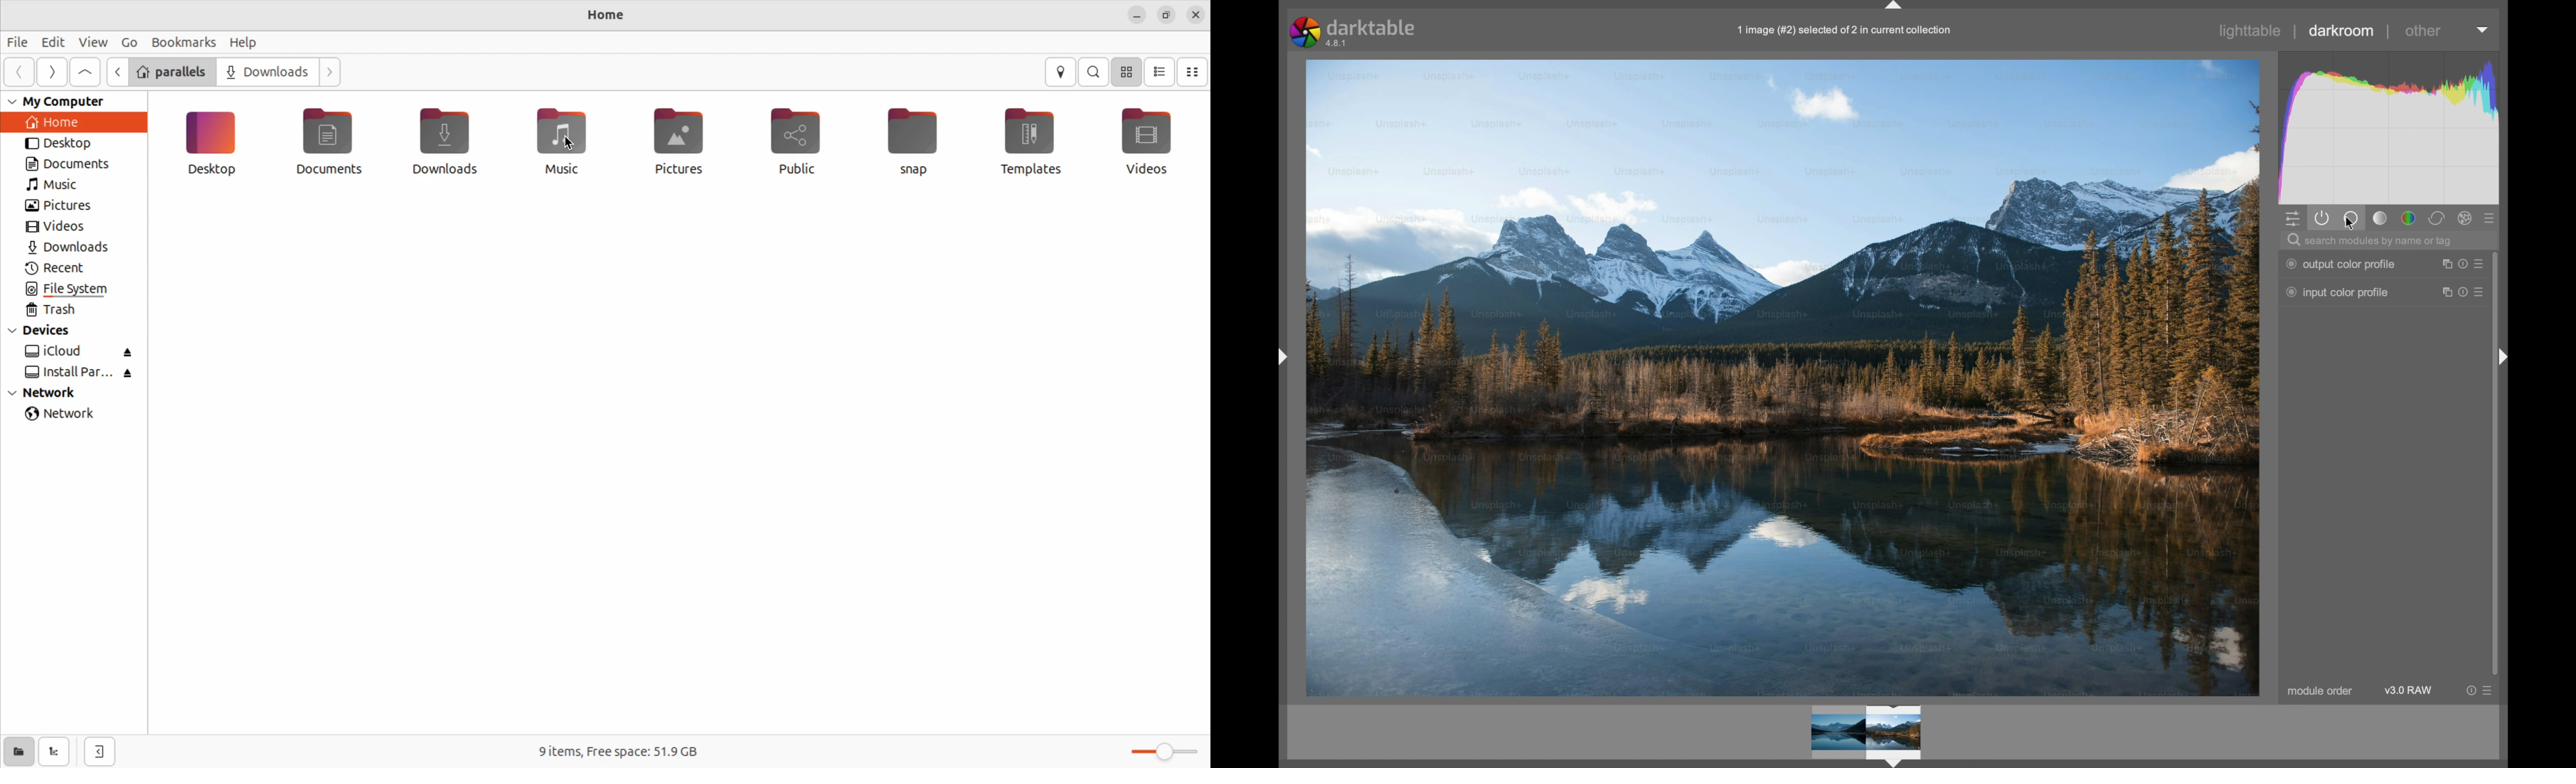 The height and width of the screenshot is (784, 2576). Describe the element at coordinates (2409, 690) in the screenshot. I see `v3.0 raw` at that location.